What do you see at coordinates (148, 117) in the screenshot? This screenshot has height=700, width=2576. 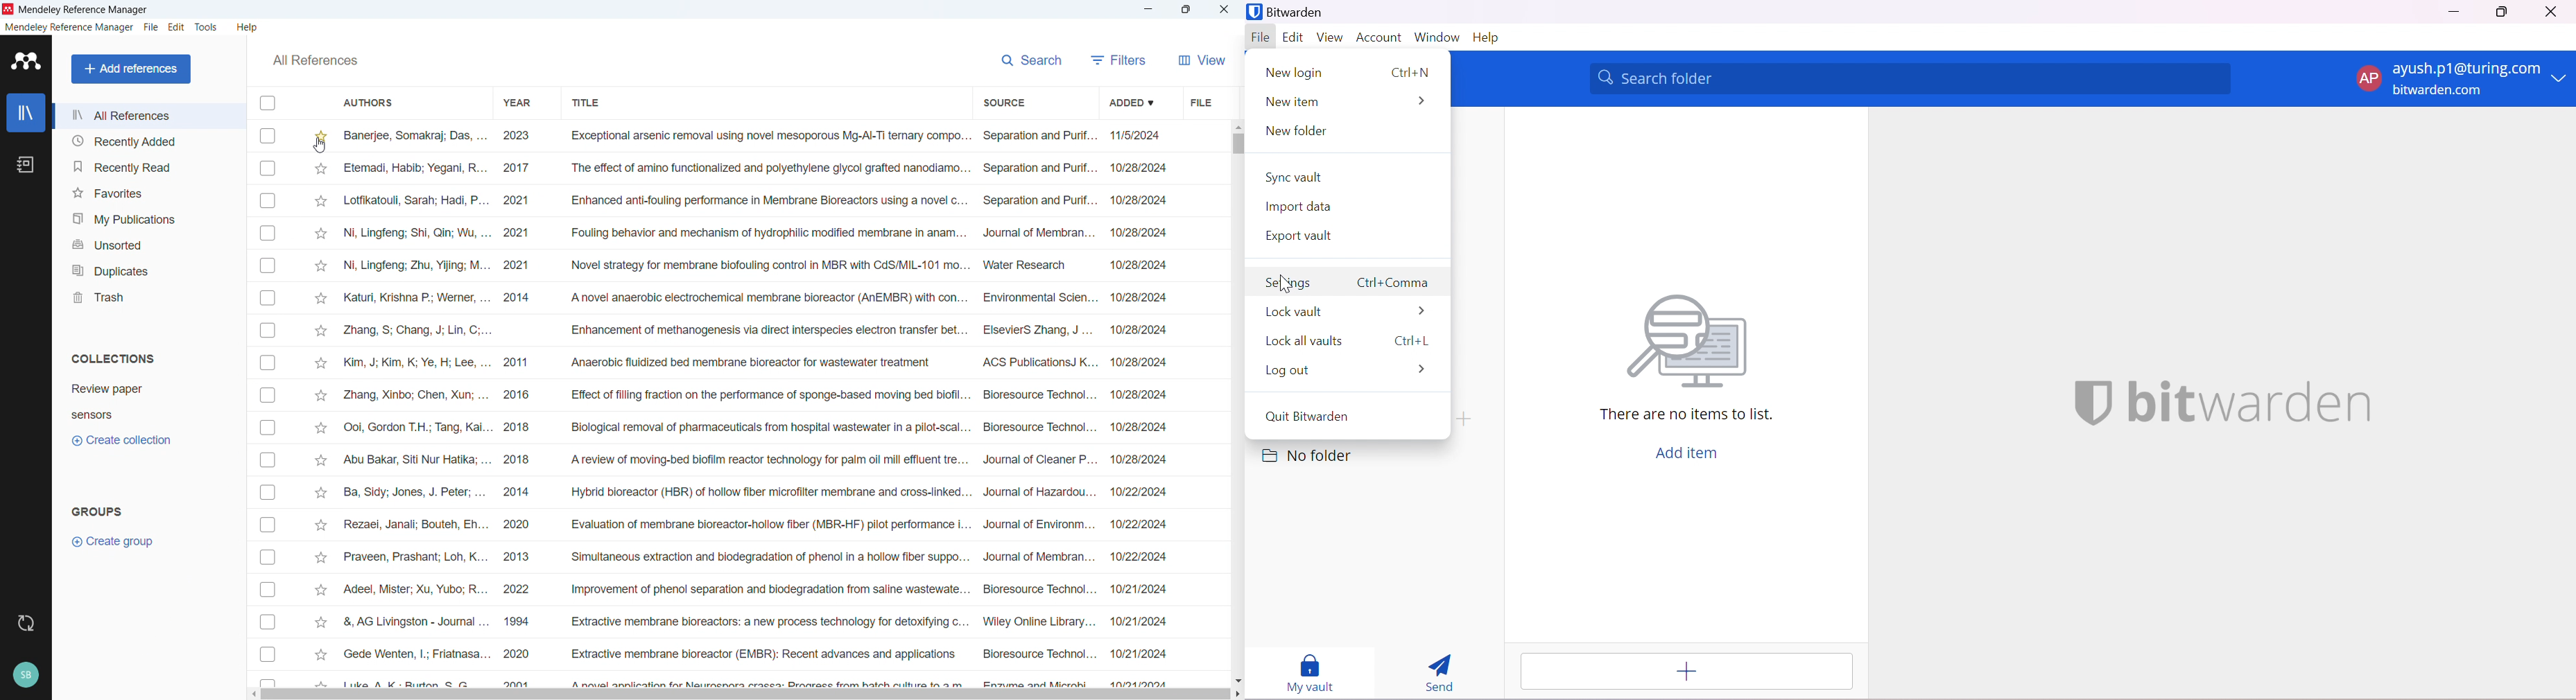 I see `All references ` at bounding box center [148, 117].